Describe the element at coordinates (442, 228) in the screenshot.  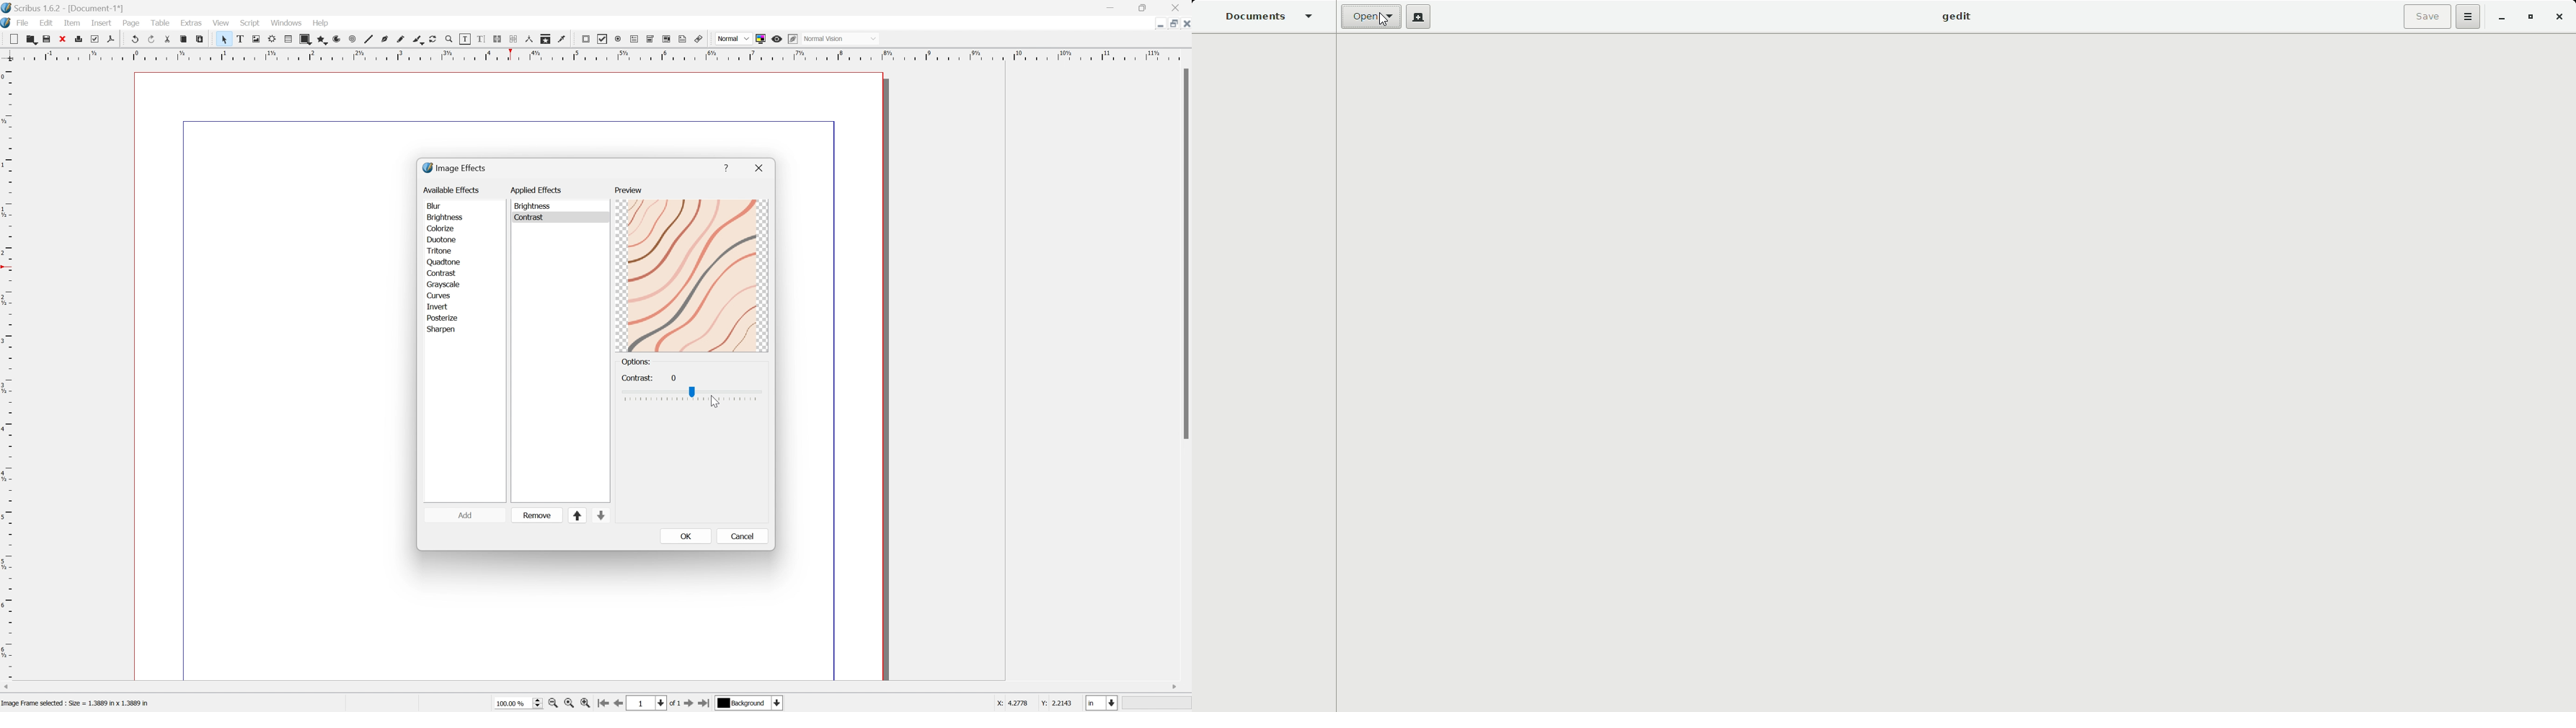
I see `colorize` at that location.